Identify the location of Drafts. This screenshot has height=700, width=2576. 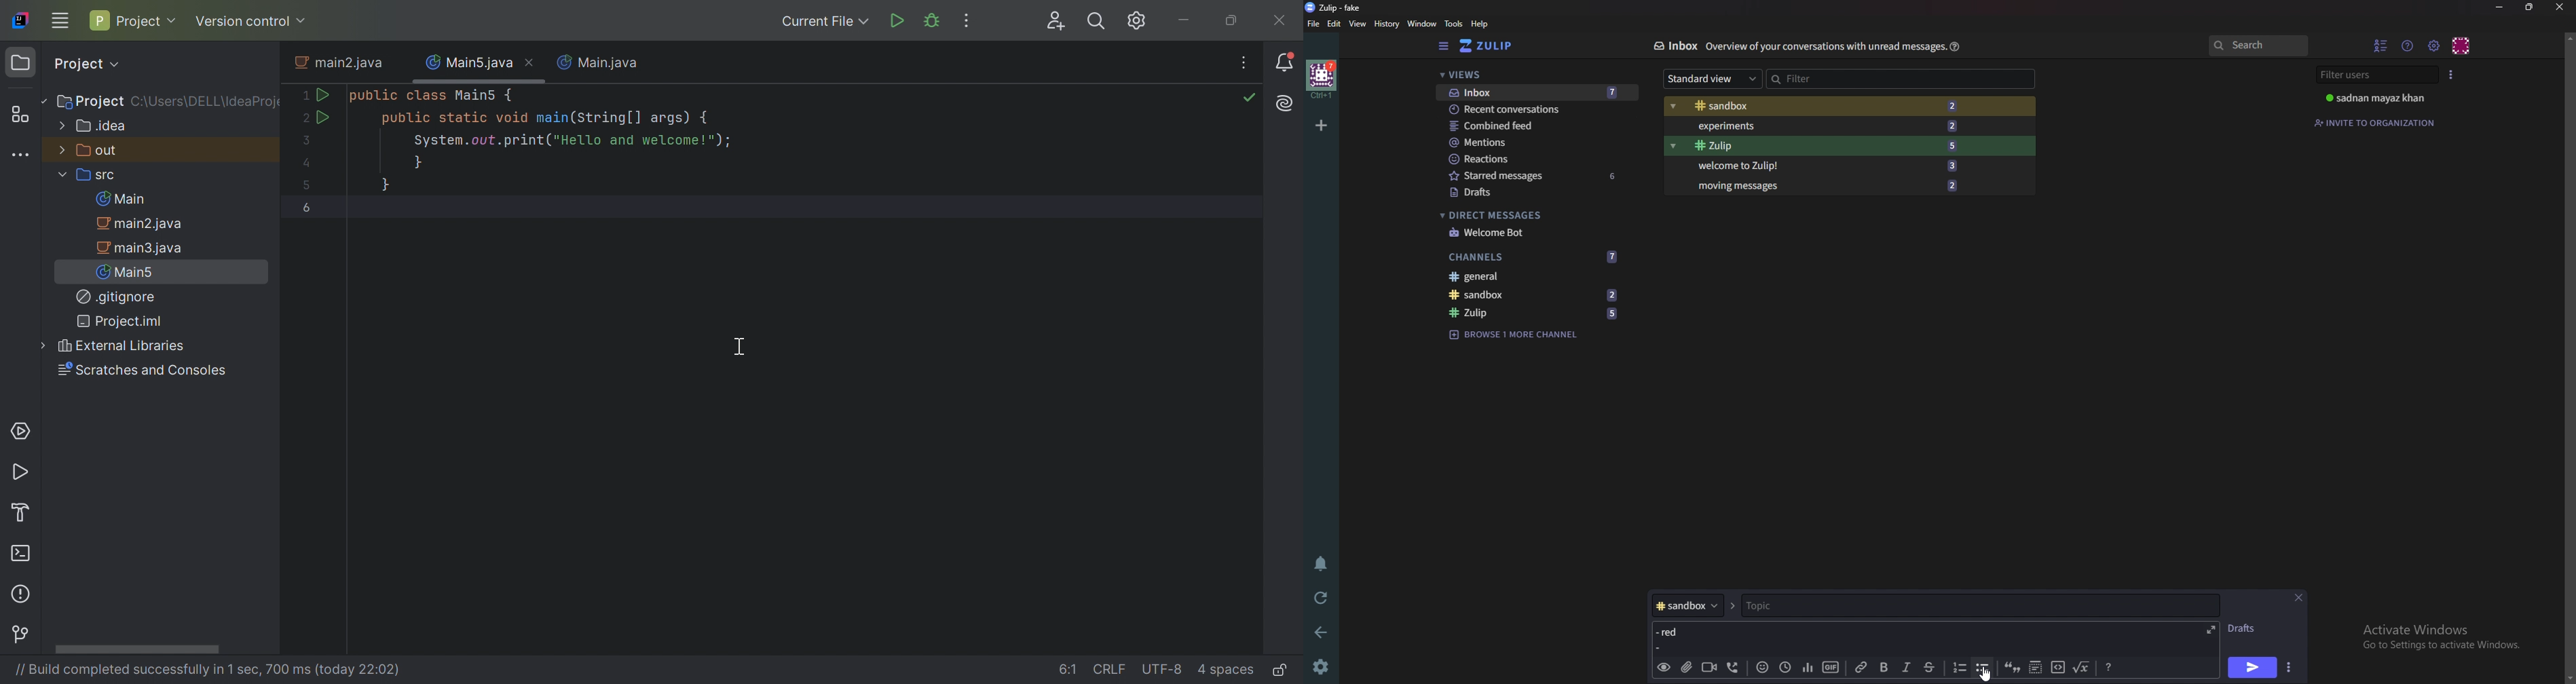
(1535, 194).